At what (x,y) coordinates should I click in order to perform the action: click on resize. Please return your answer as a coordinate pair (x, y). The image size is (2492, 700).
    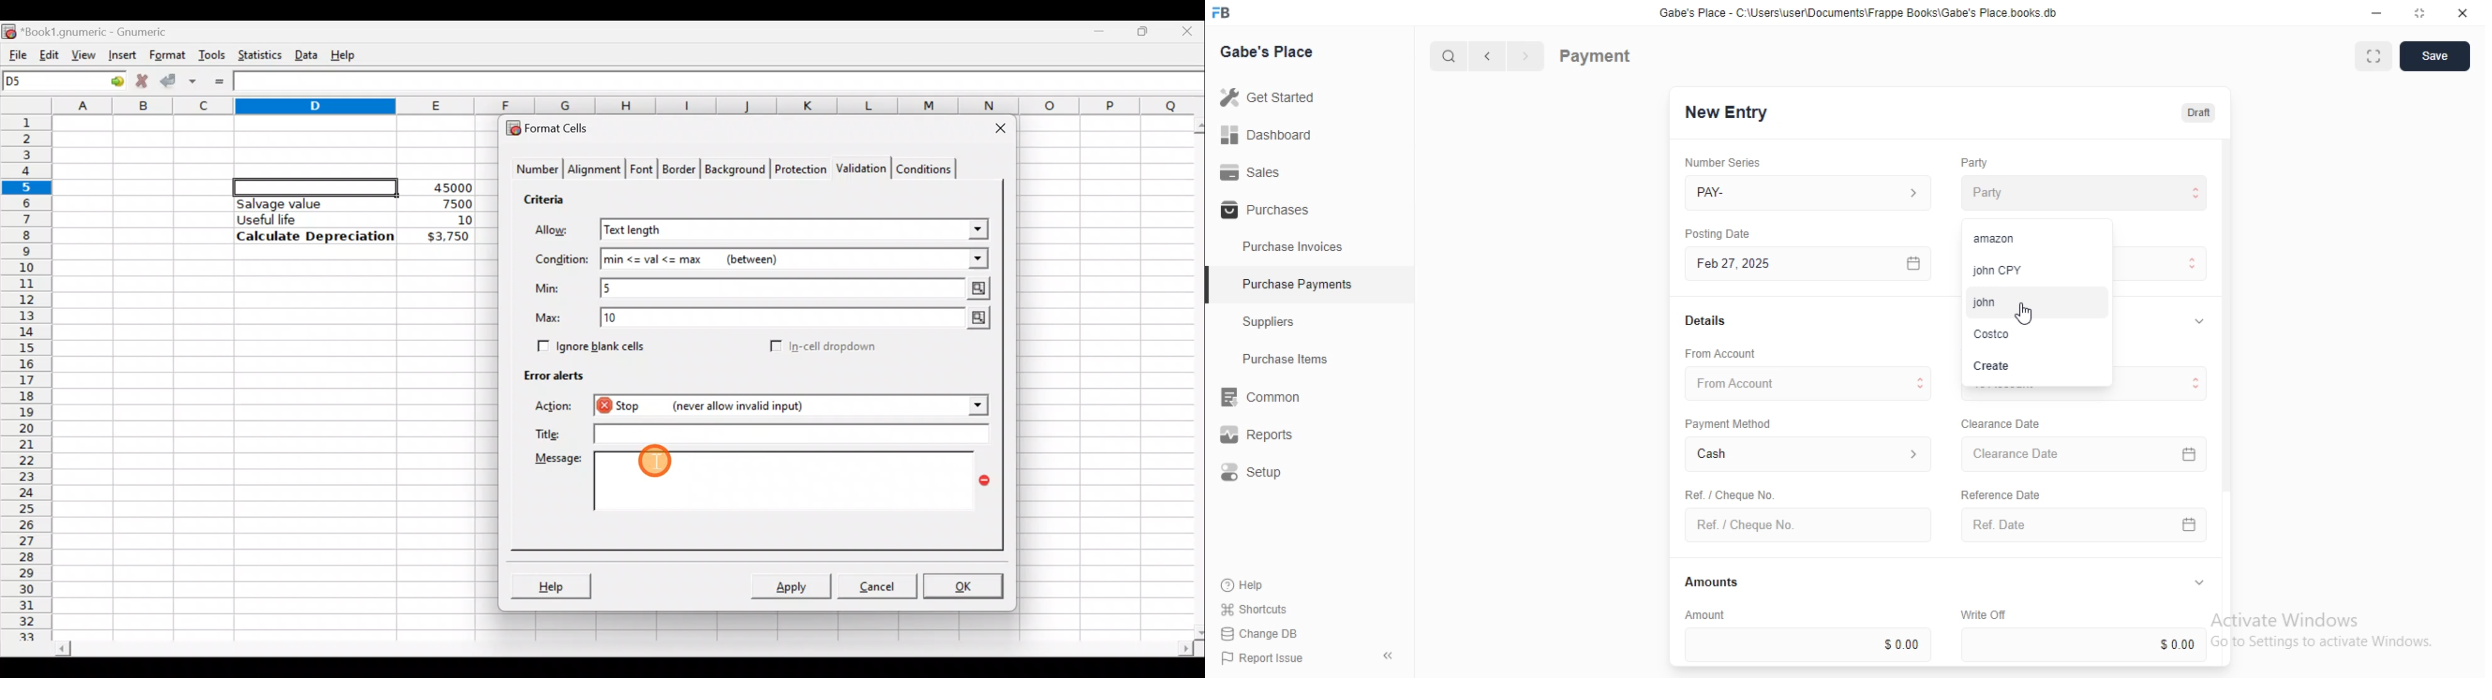
    Looking at the image, I should click on (2418, 13).